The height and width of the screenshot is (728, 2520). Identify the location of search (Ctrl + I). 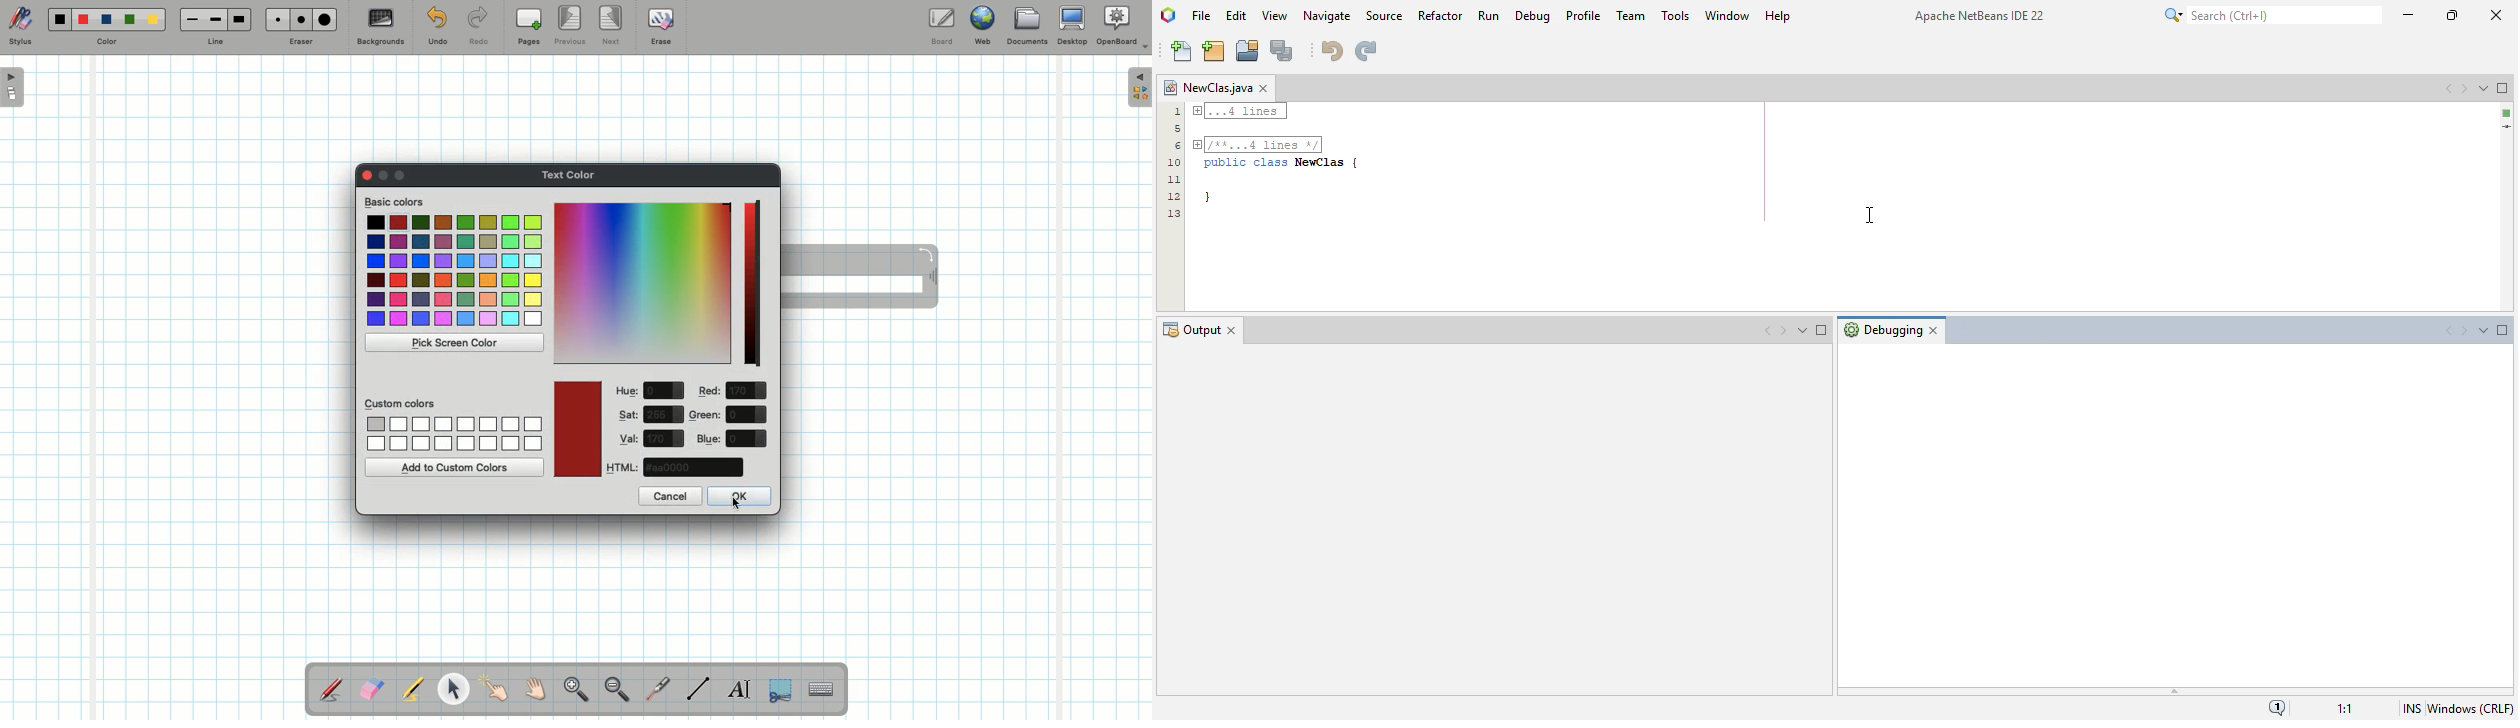
(2272, 15).